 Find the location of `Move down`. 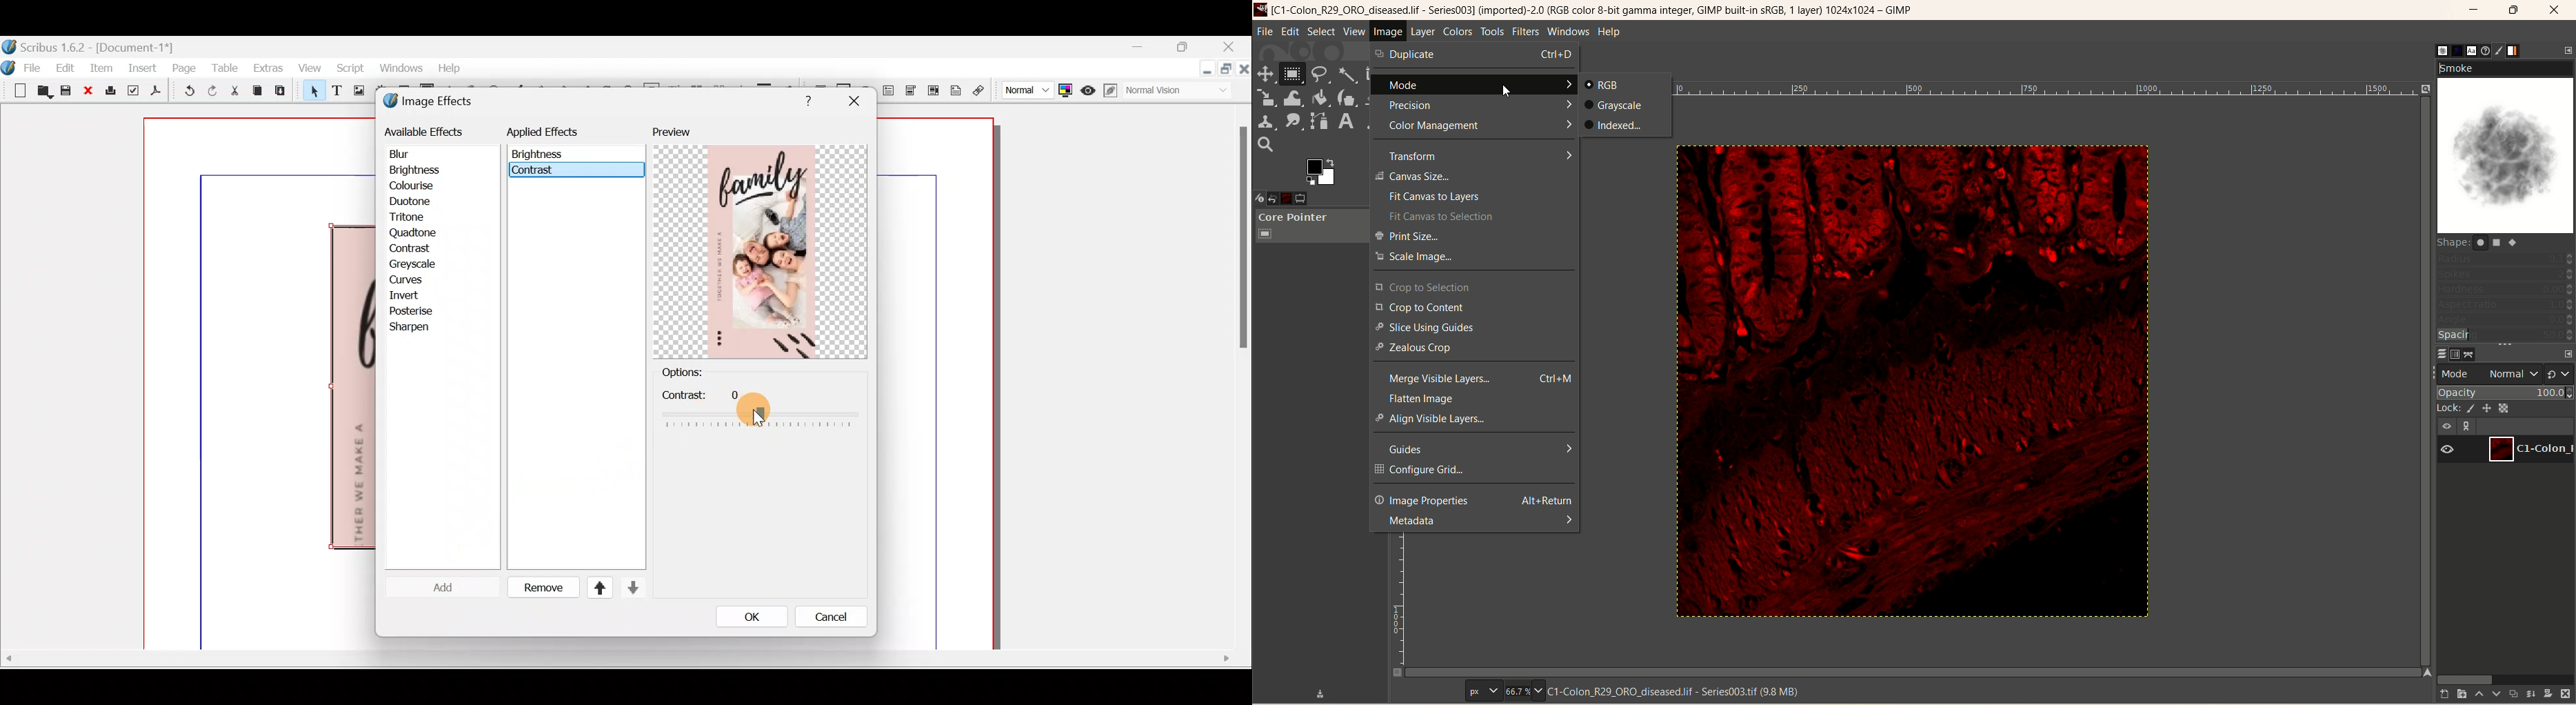

Move down is located at coordinates (632, 588).